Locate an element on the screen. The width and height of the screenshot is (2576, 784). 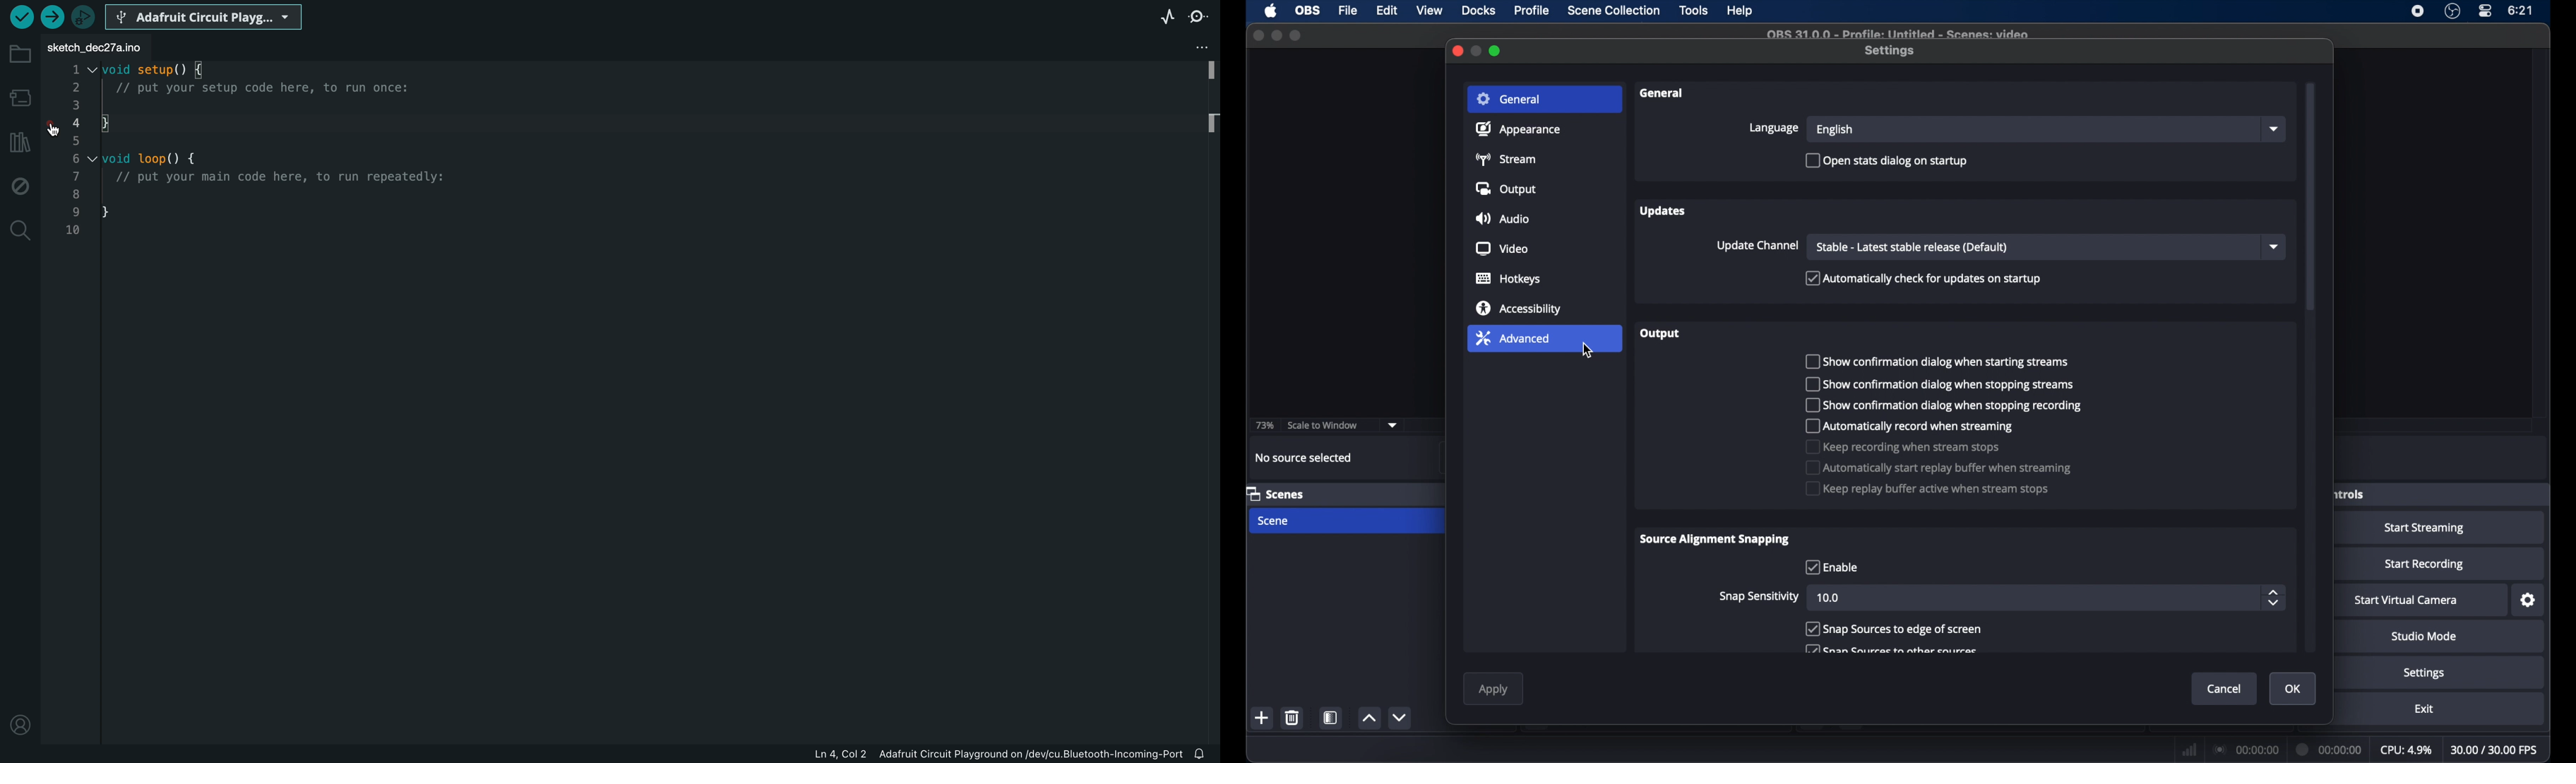
general is located at coordinates (1509, 99).